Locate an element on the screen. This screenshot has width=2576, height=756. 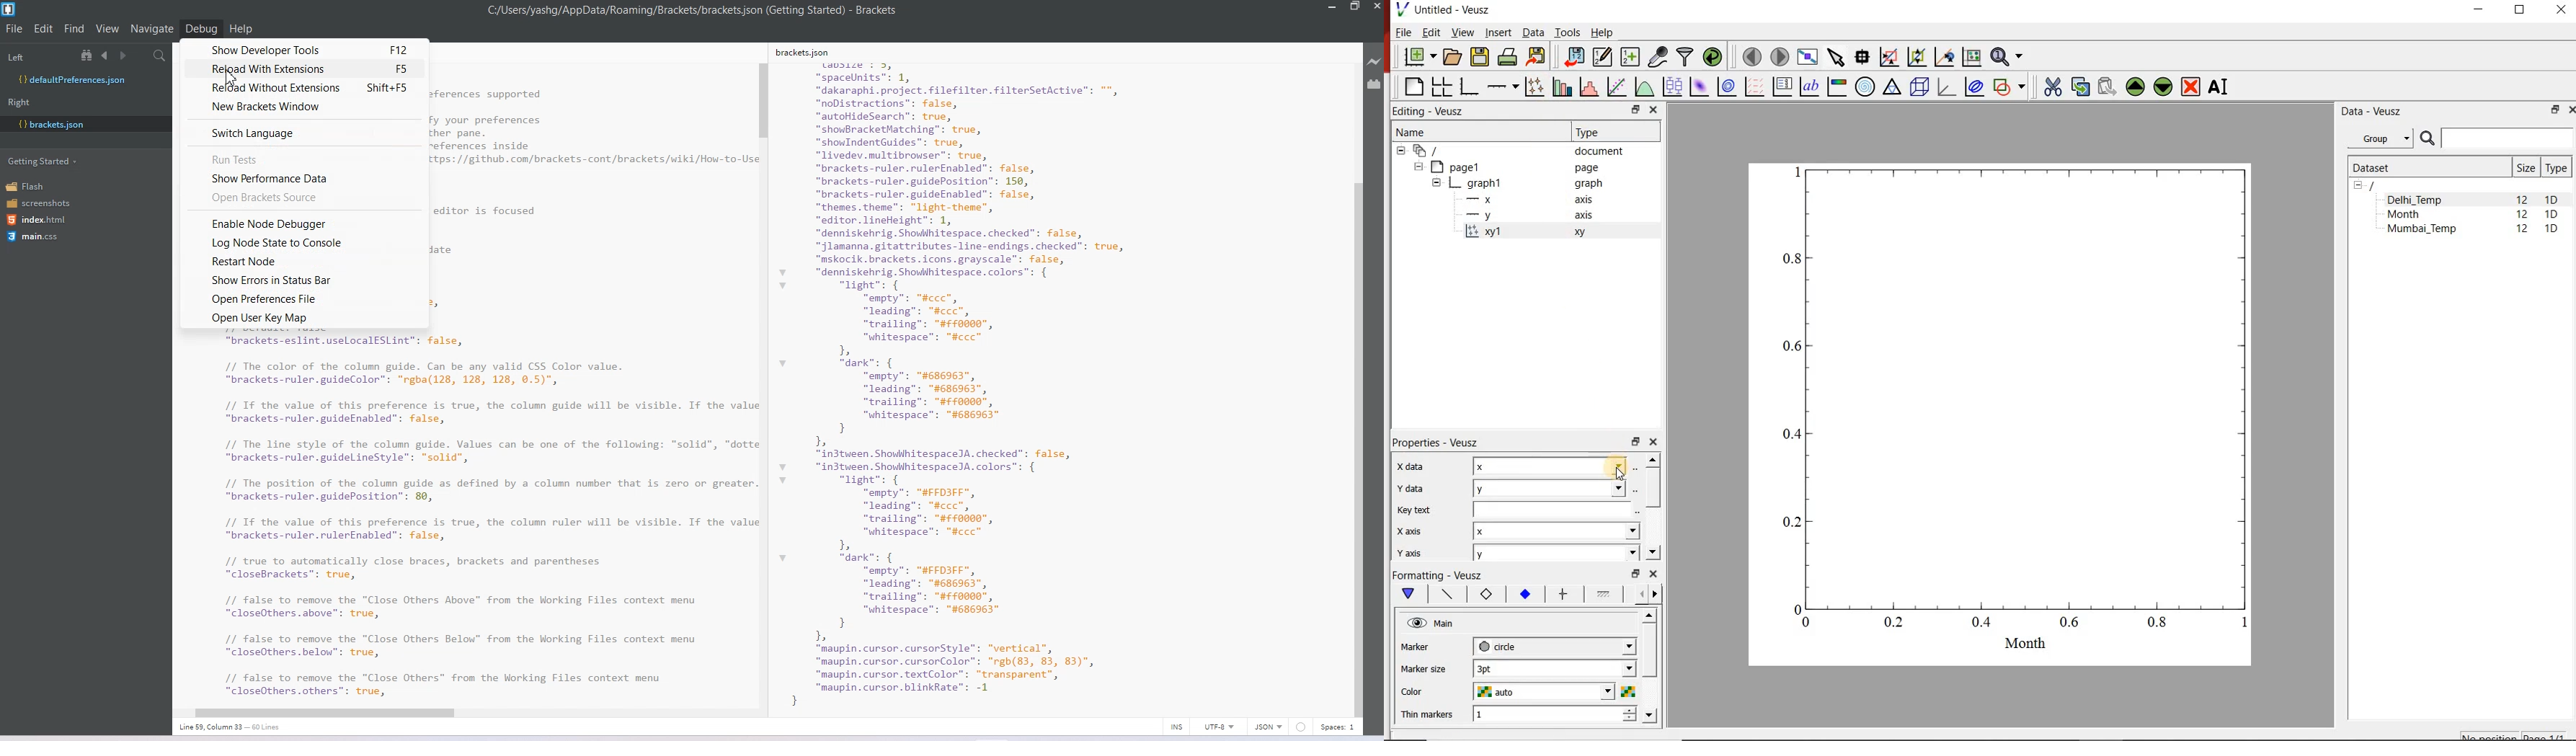
UTF-8 is located at coordinates (1219, 727).